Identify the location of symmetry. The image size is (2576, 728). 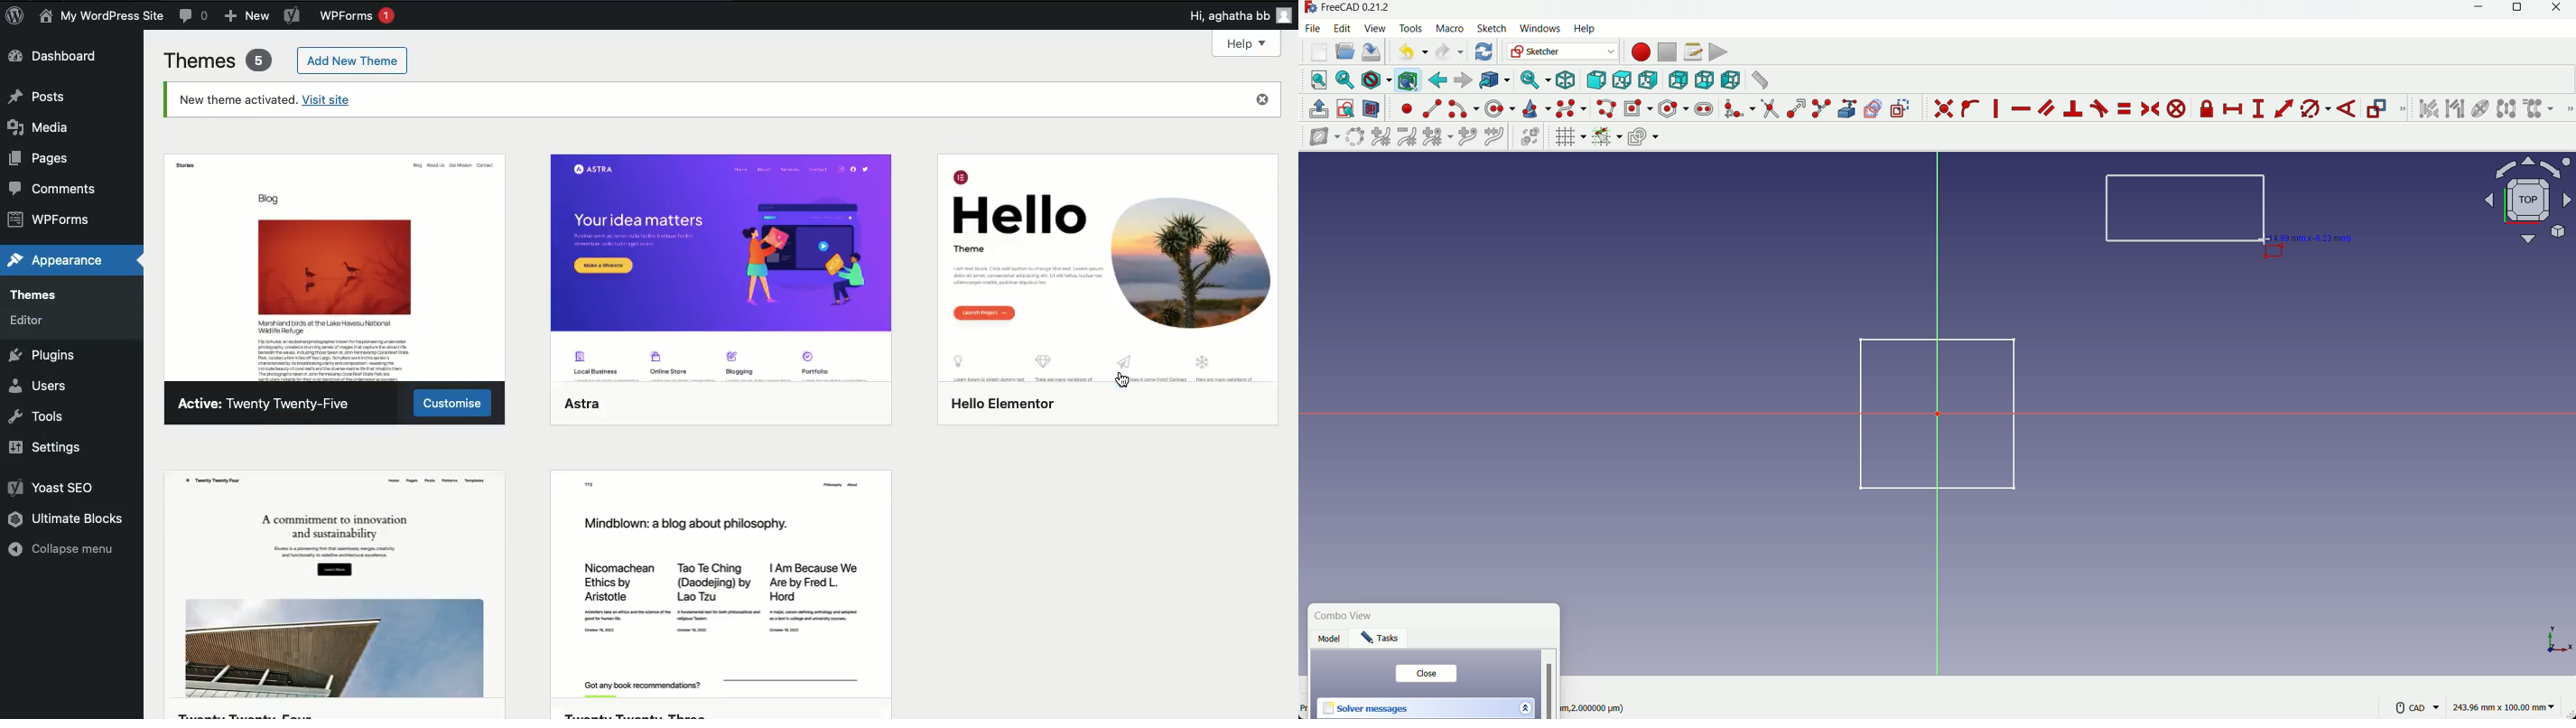
(2506, 109).